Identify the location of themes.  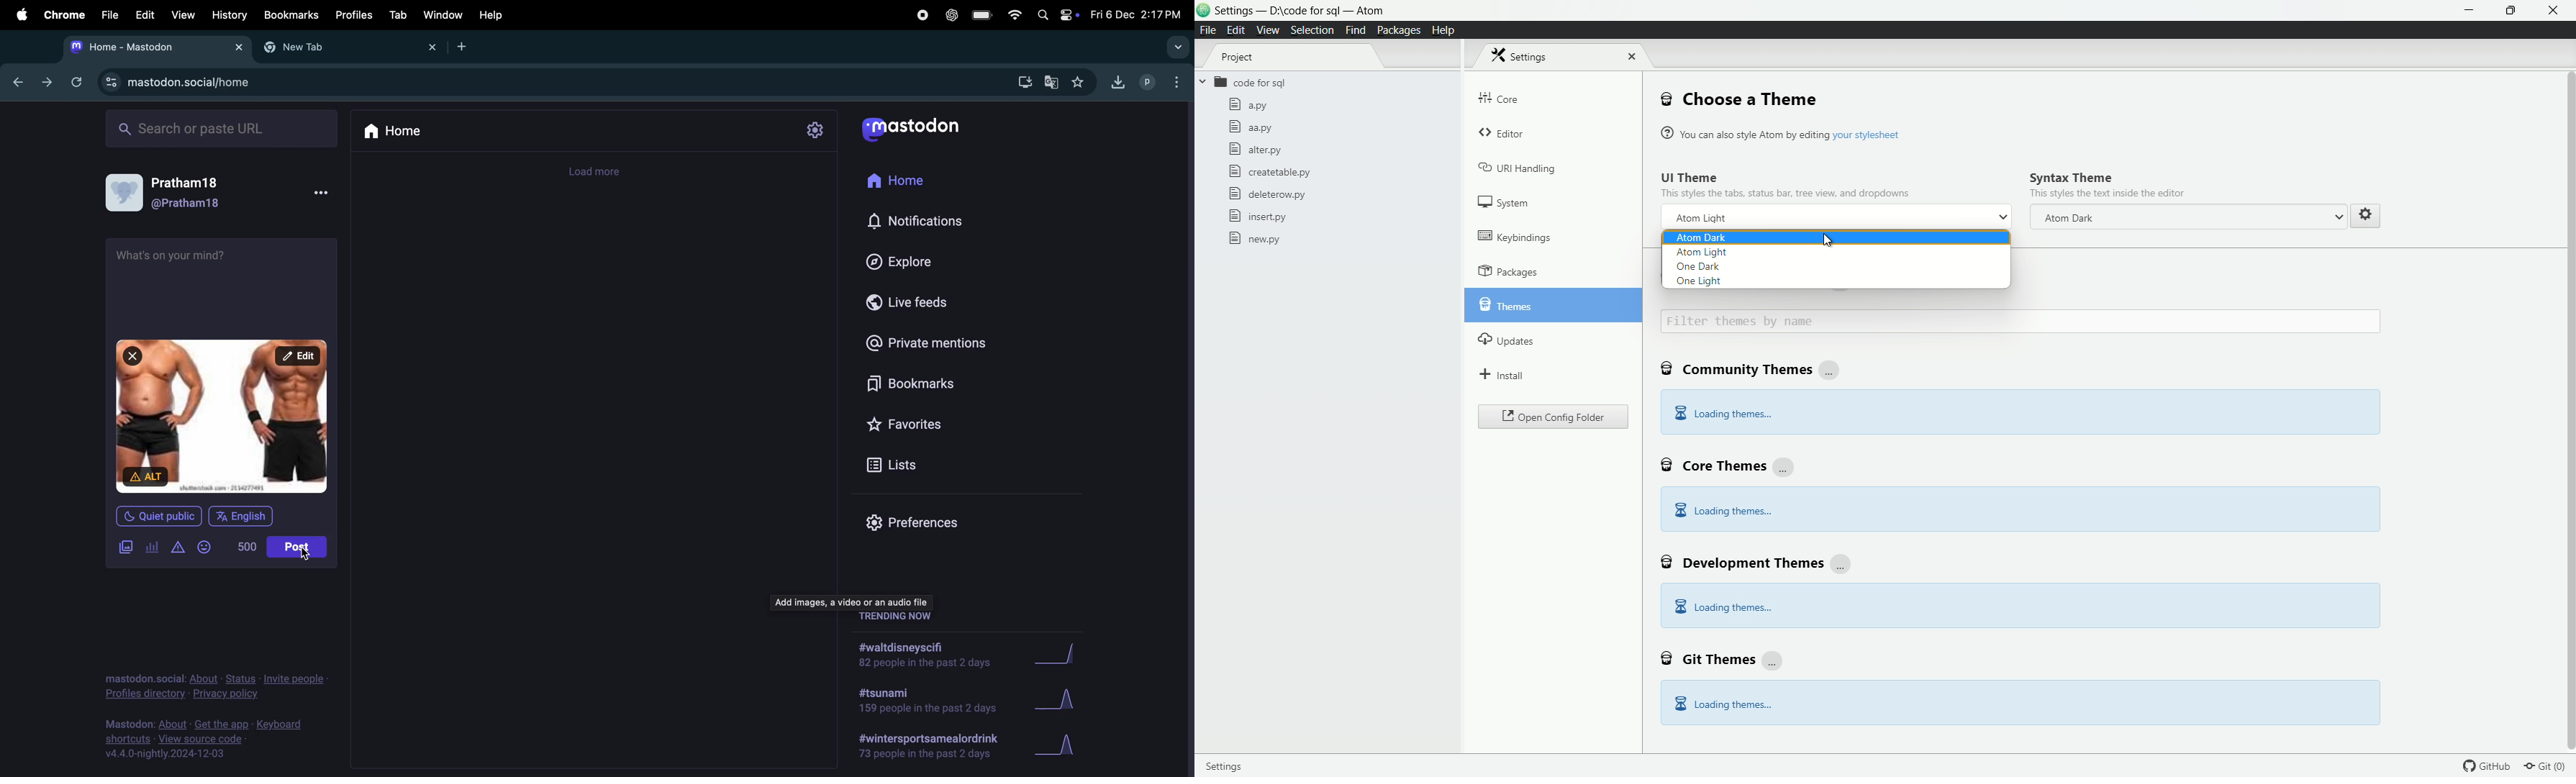
(1505, 303).